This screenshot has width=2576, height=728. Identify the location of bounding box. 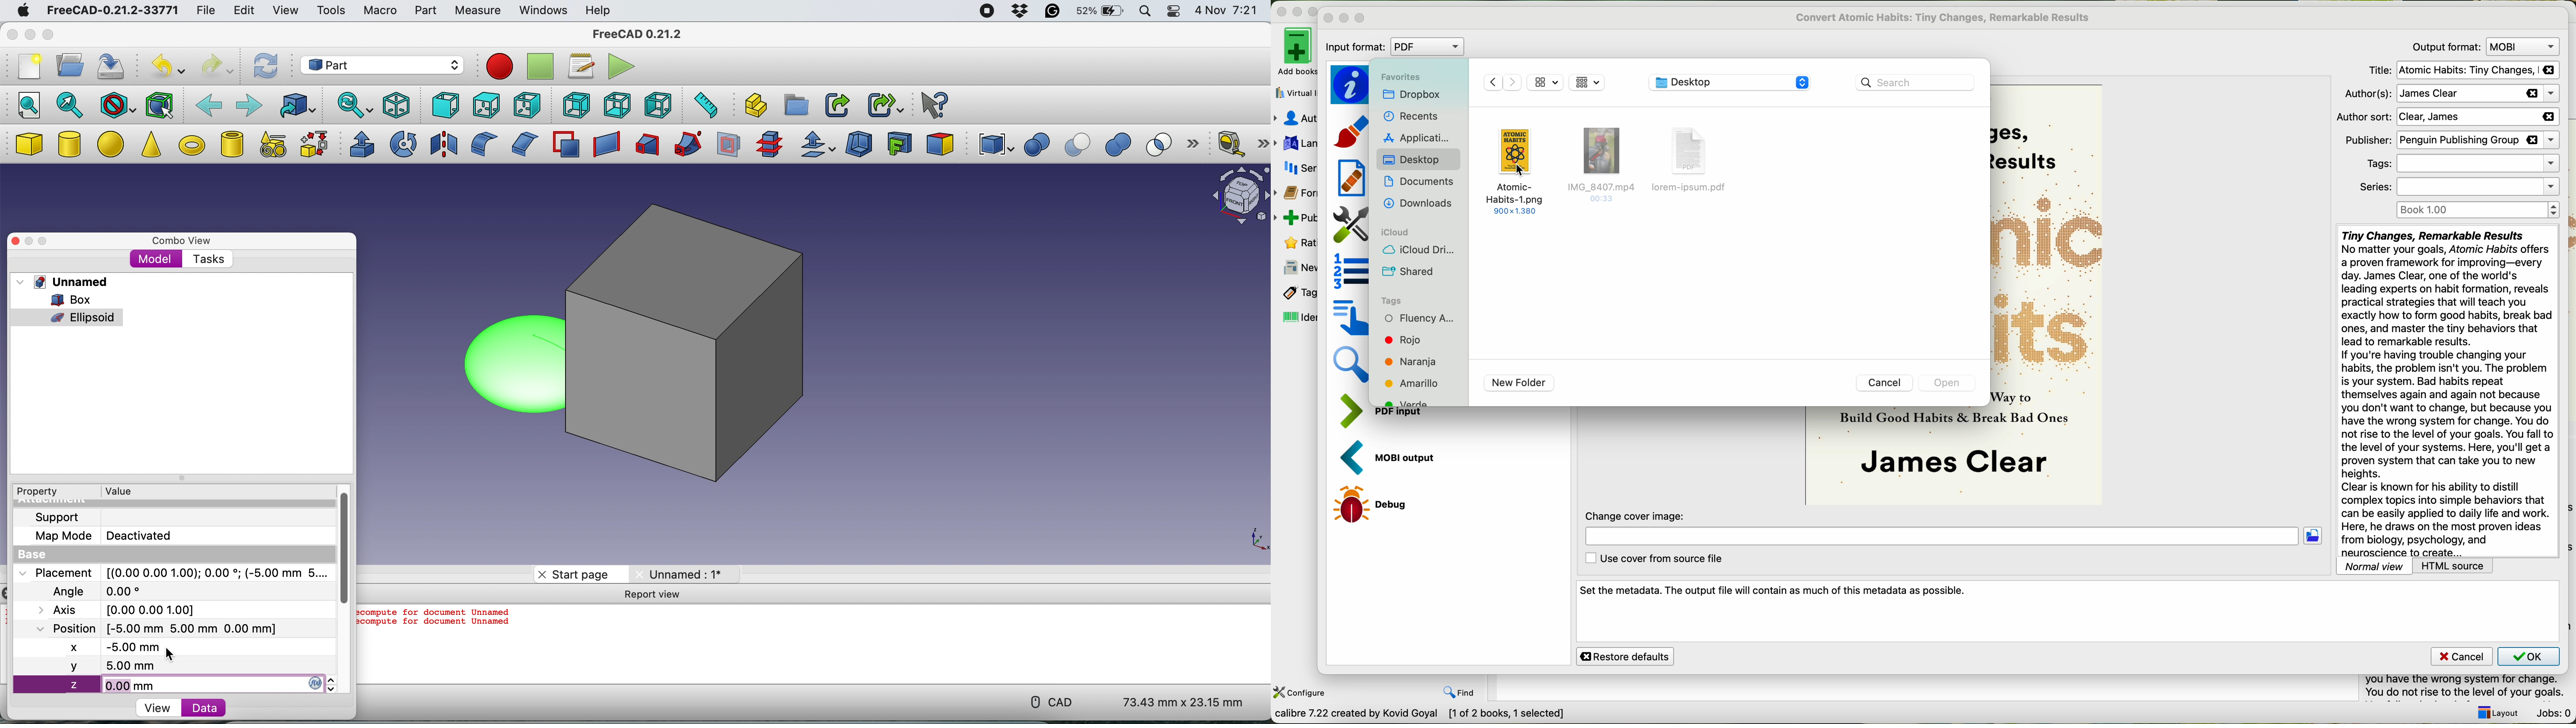
(160, 104).